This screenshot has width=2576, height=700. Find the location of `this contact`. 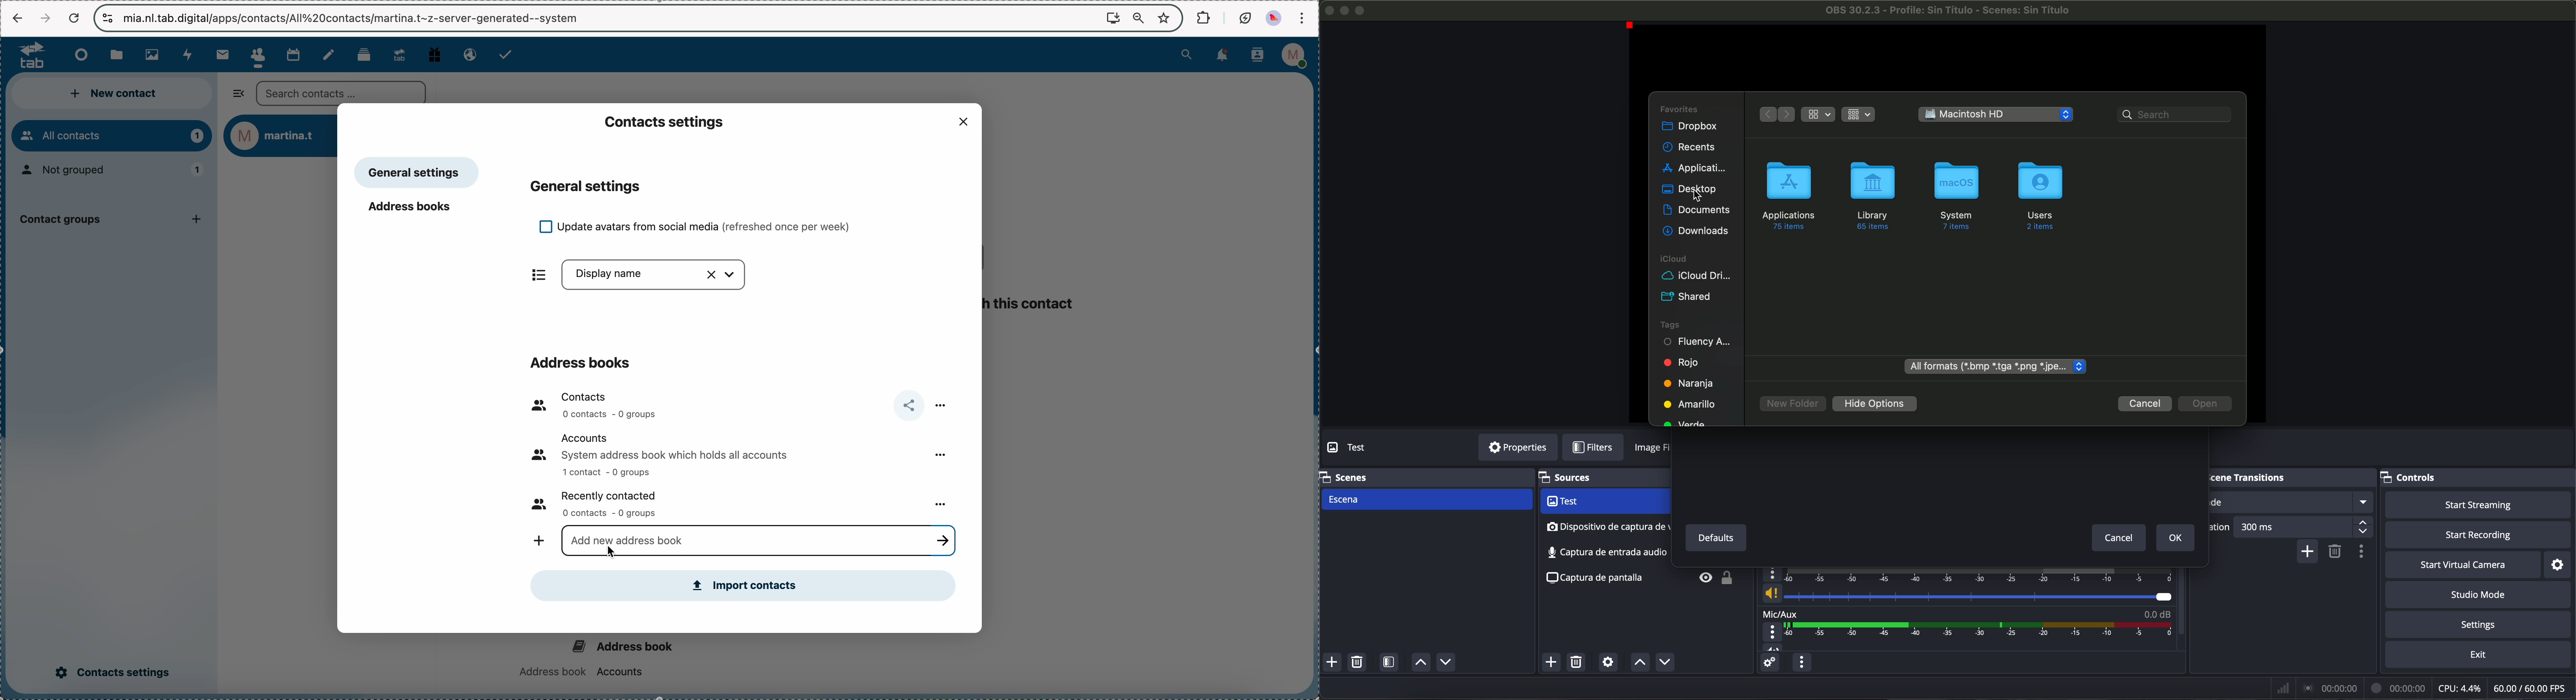

this contact is located at coordinates (1032, 304).